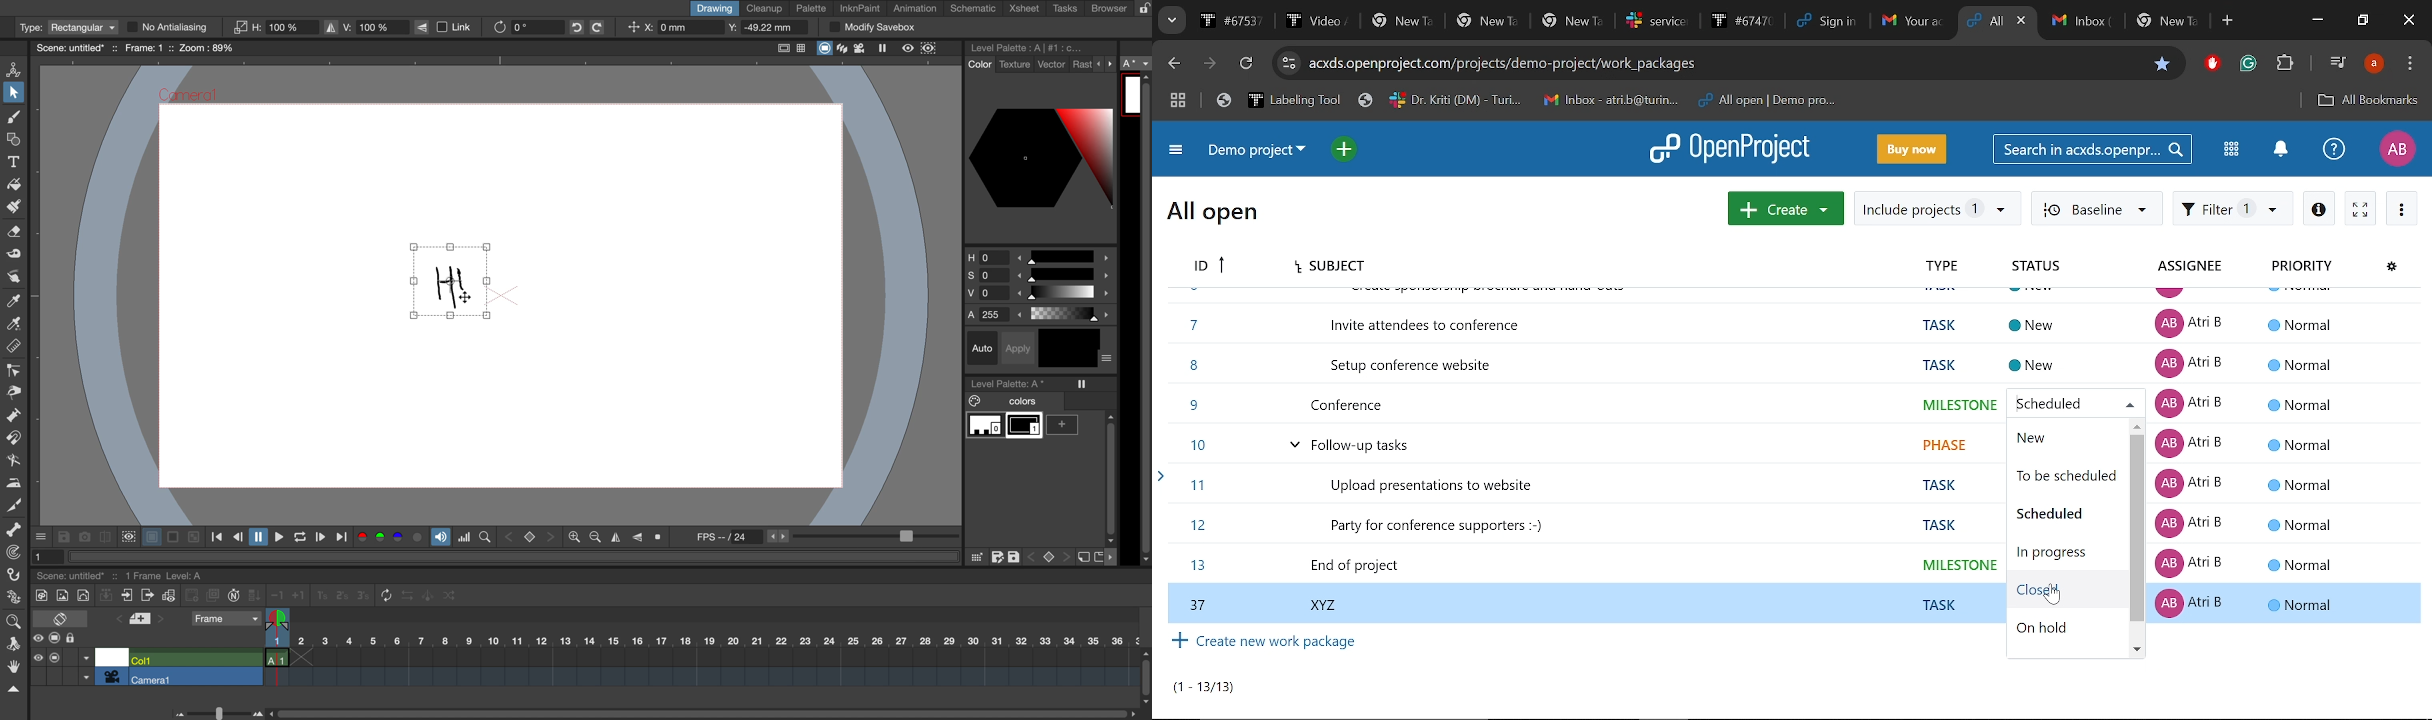 This screenshot has width=2436, height=728. I want to click on field guide, so click(802, 49).